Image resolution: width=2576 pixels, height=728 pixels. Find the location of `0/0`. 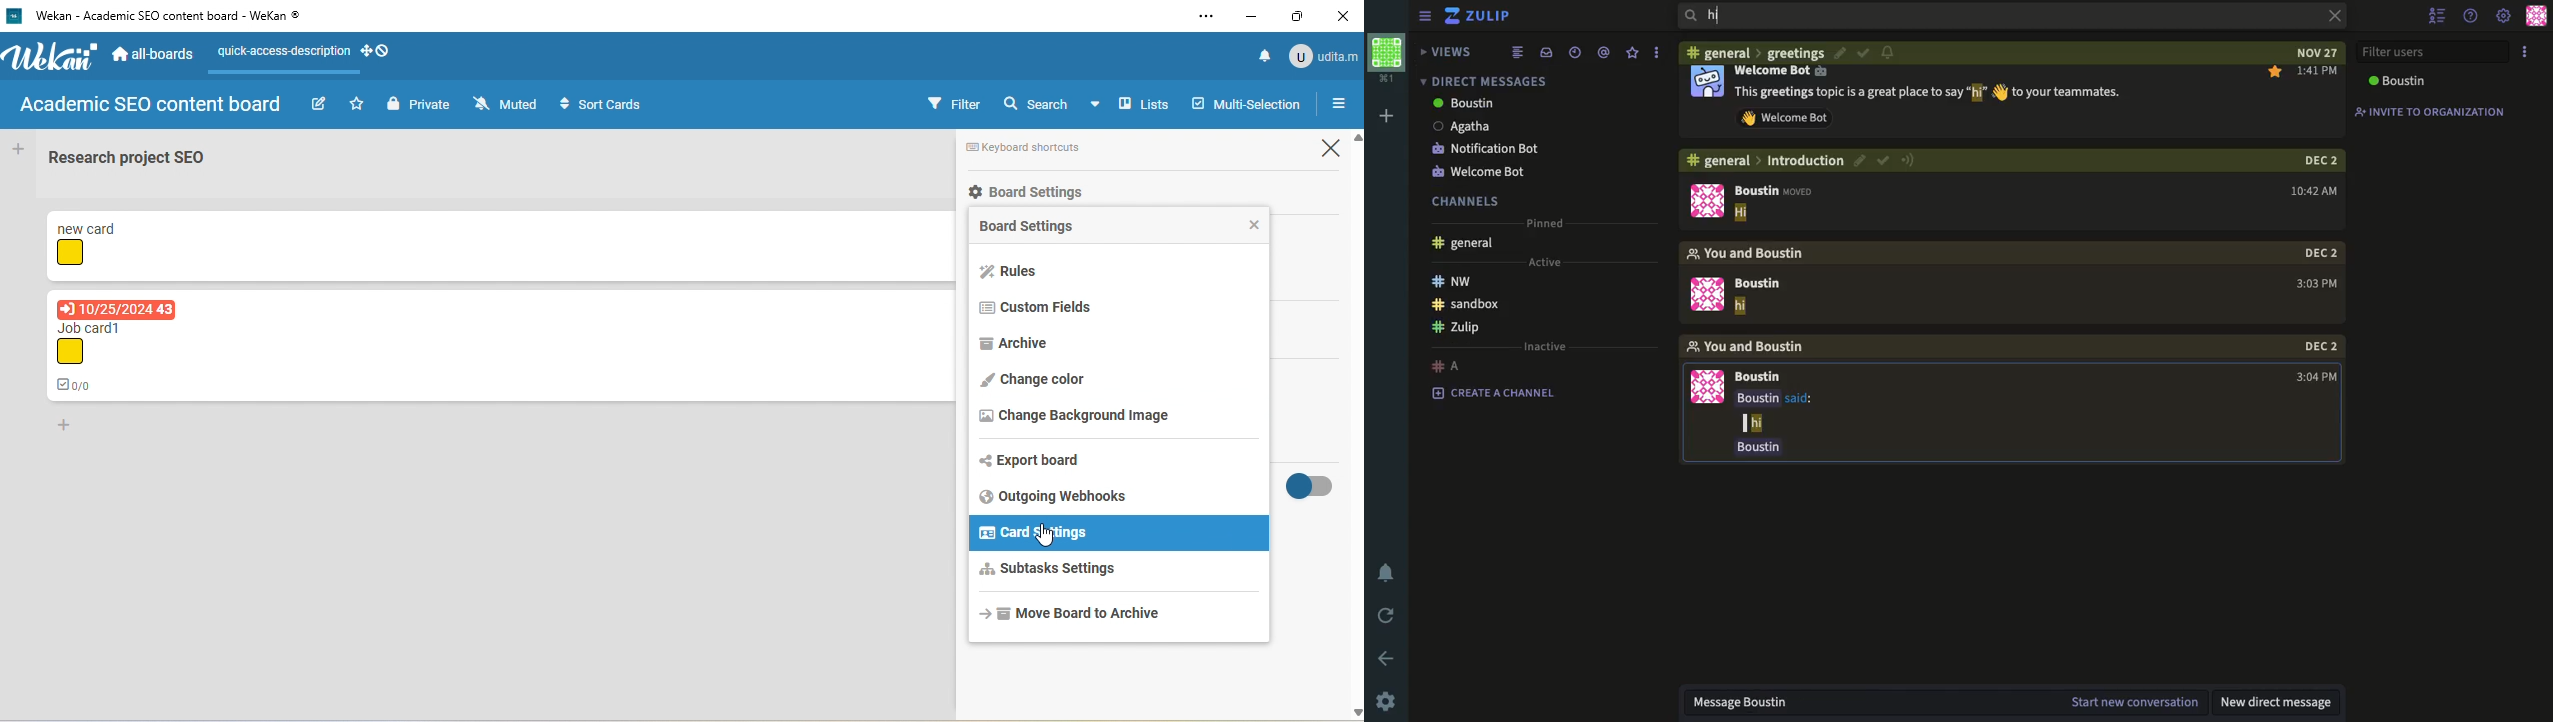

0/0 is located at coordinates (77, 384).